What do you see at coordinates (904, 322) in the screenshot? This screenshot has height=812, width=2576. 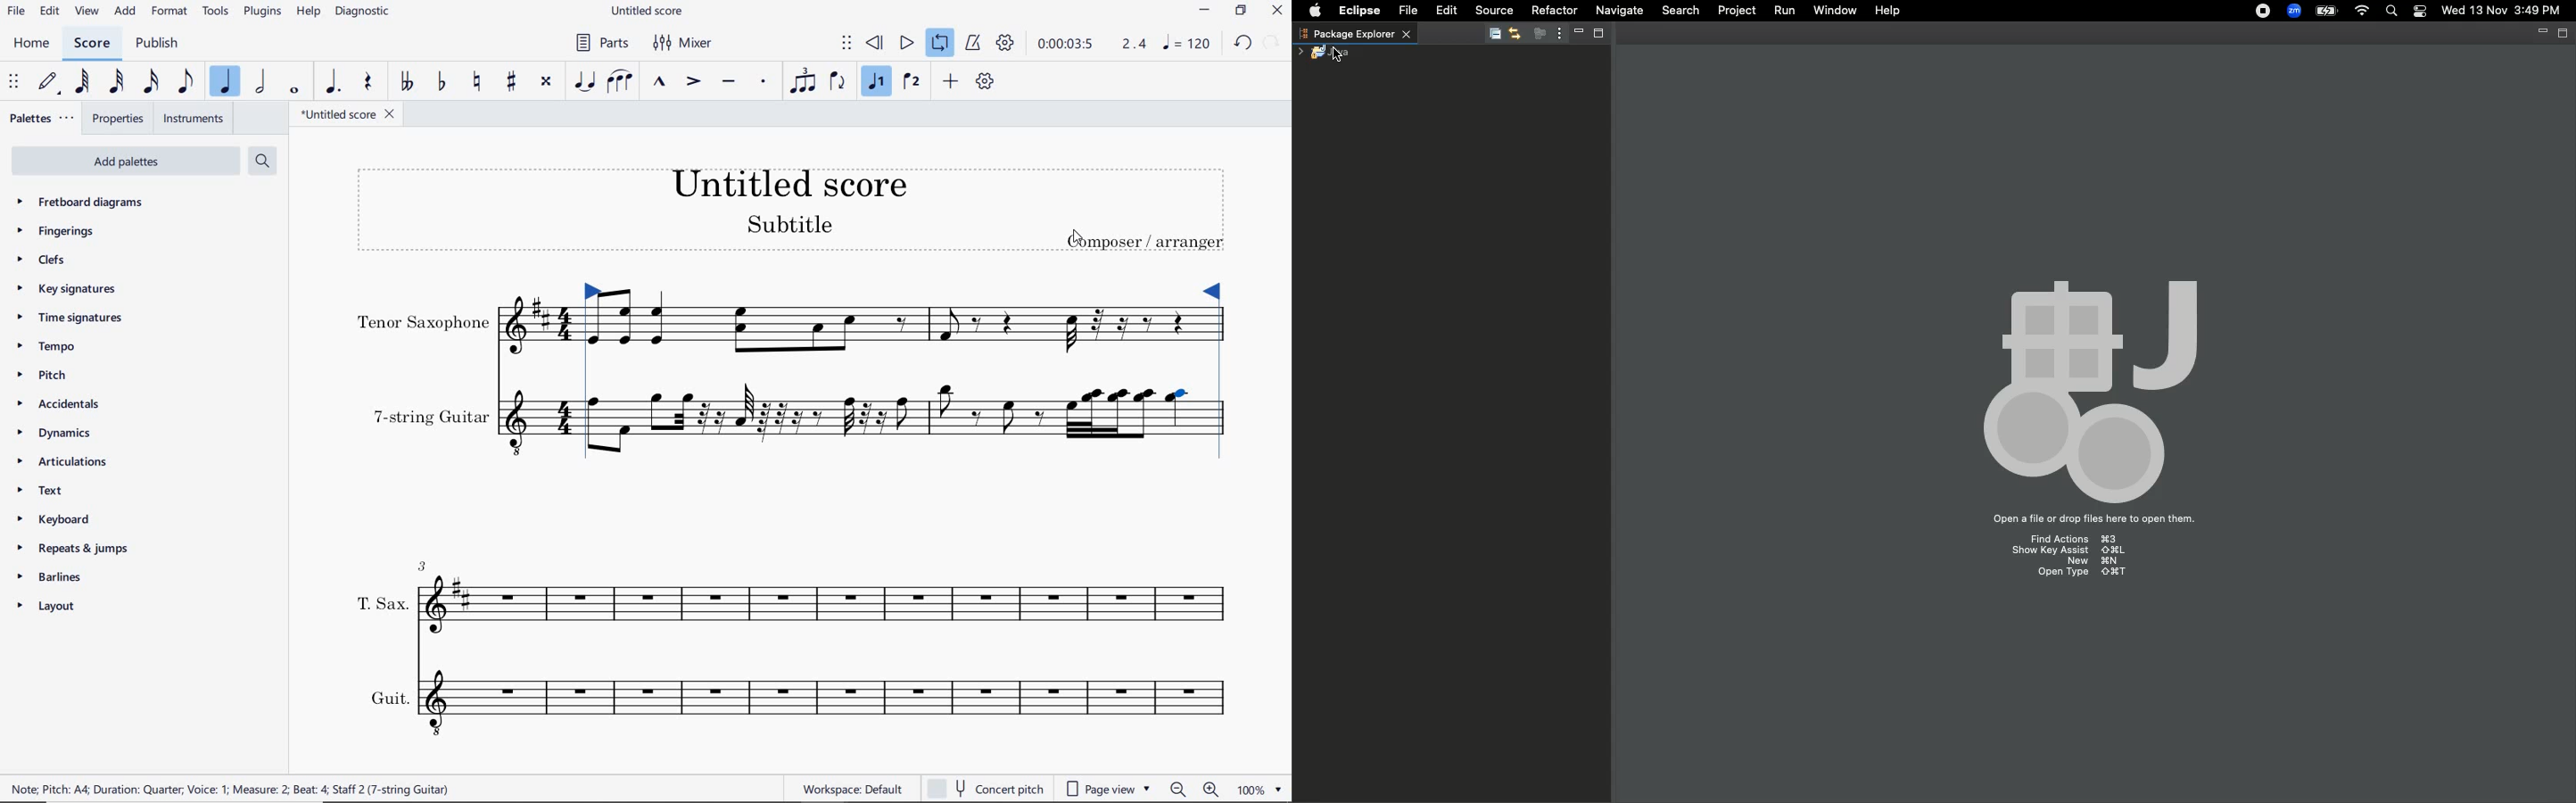 I see `INSTRUMENT: TENOR SAXOPHONE` at bounding box center [904, 322].